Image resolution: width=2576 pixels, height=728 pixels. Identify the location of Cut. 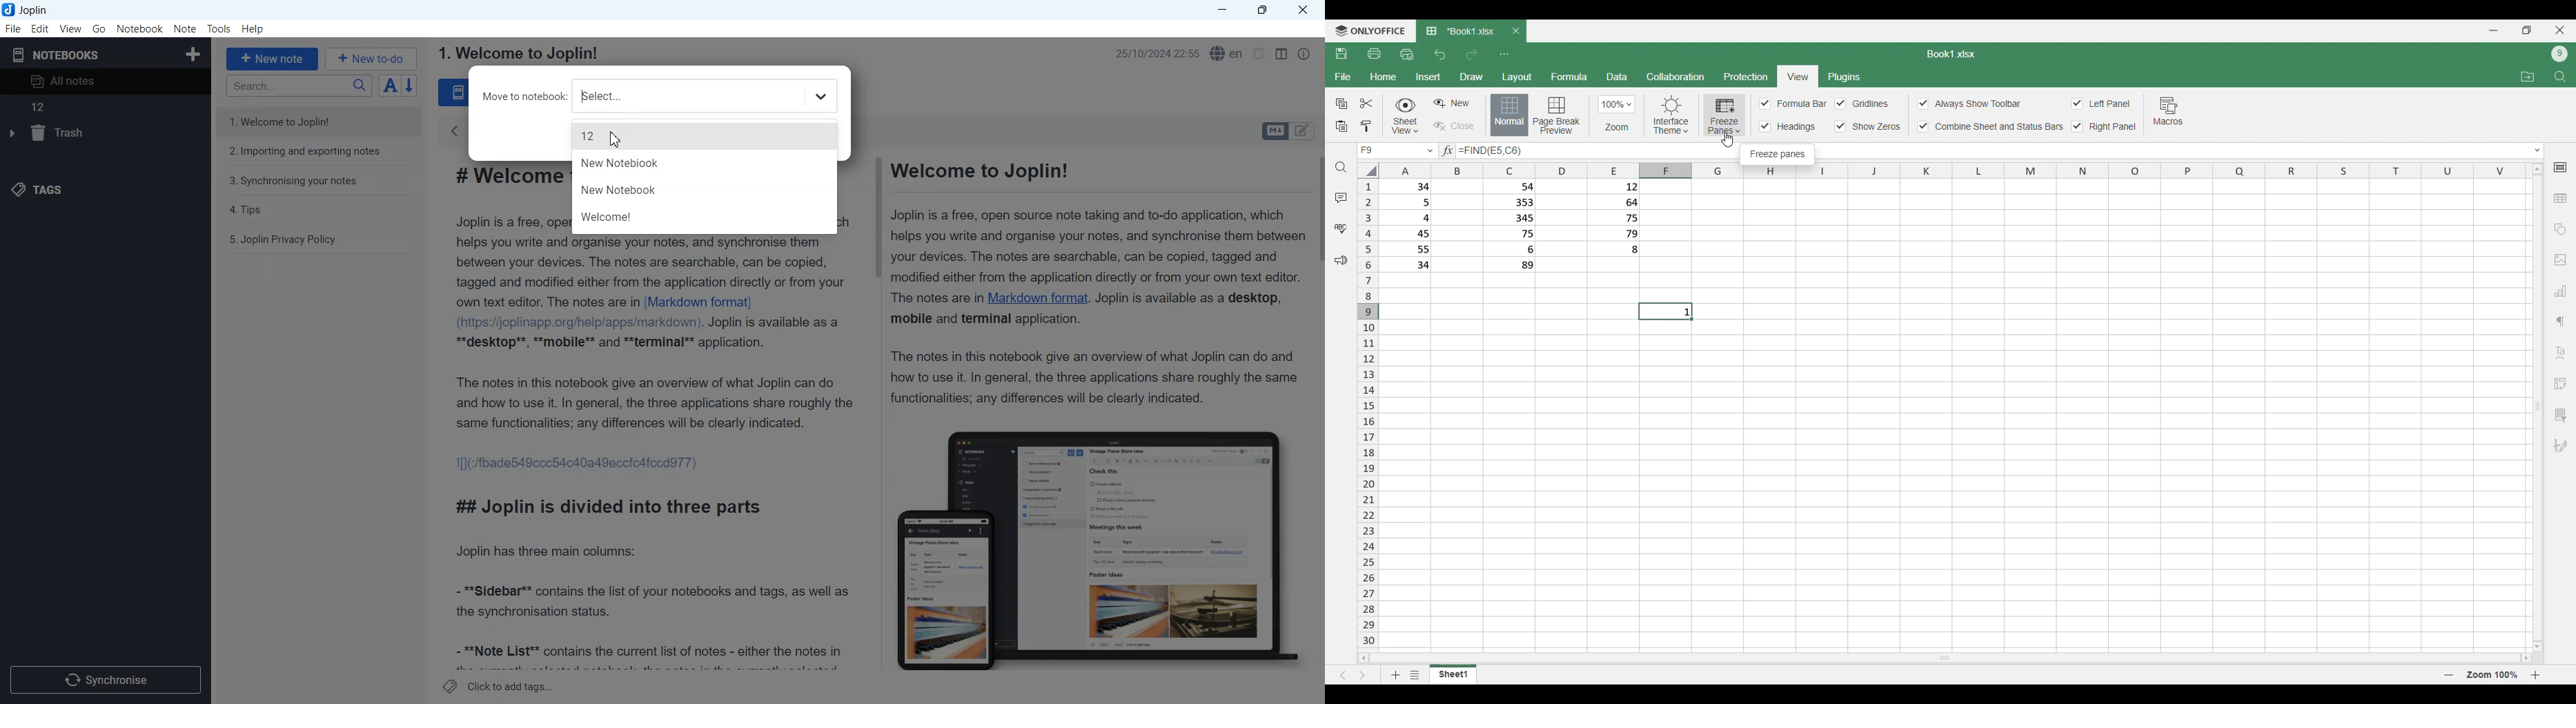
(1366, 103).